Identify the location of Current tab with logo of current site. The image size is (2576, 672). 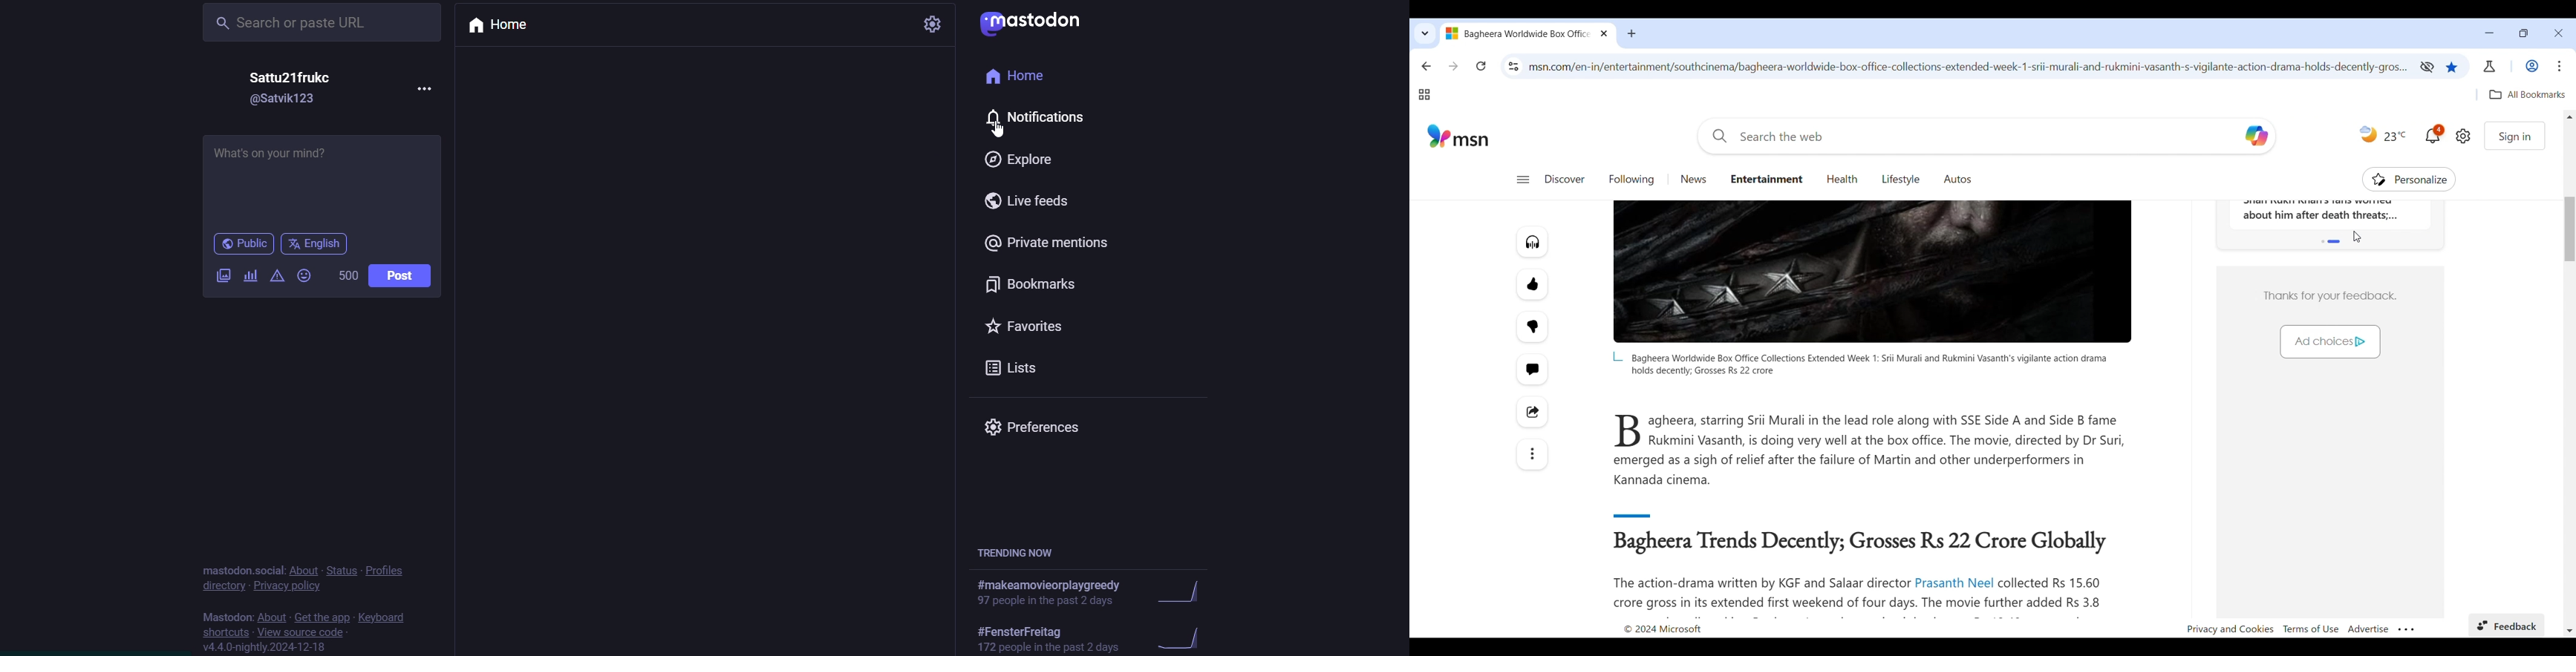
(1518, 33).